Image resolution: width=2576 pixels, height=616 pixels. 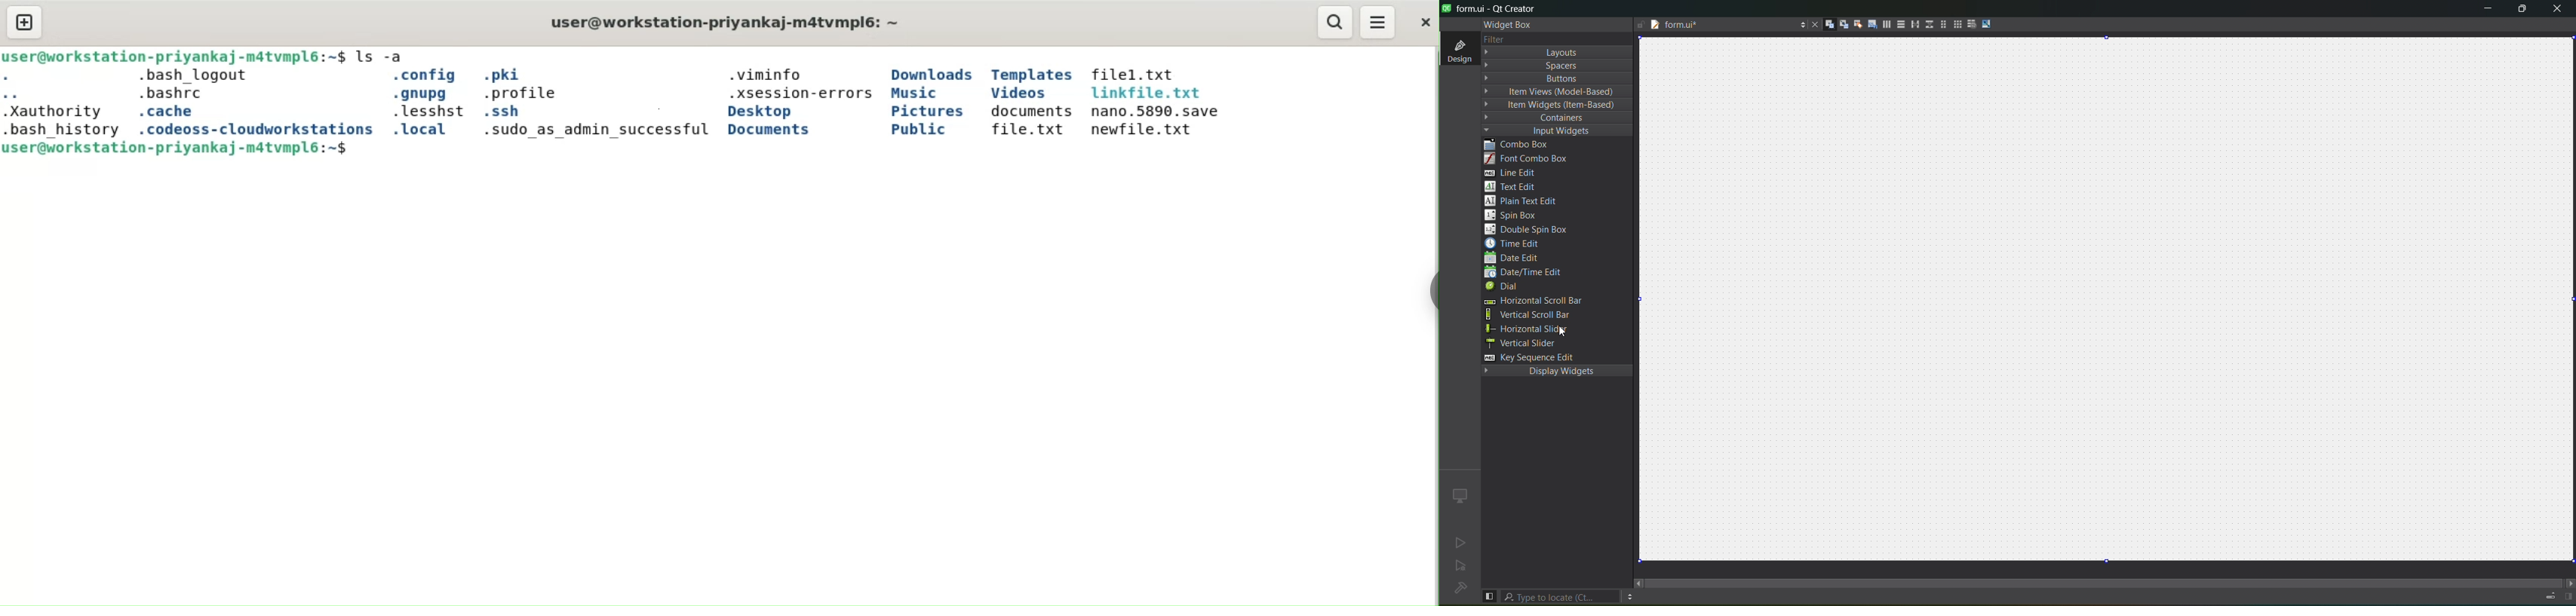 What do you see at coordinates (1526, 202) in the screenshot?
I see `plain text edit` at bounding box center [1526, 202].